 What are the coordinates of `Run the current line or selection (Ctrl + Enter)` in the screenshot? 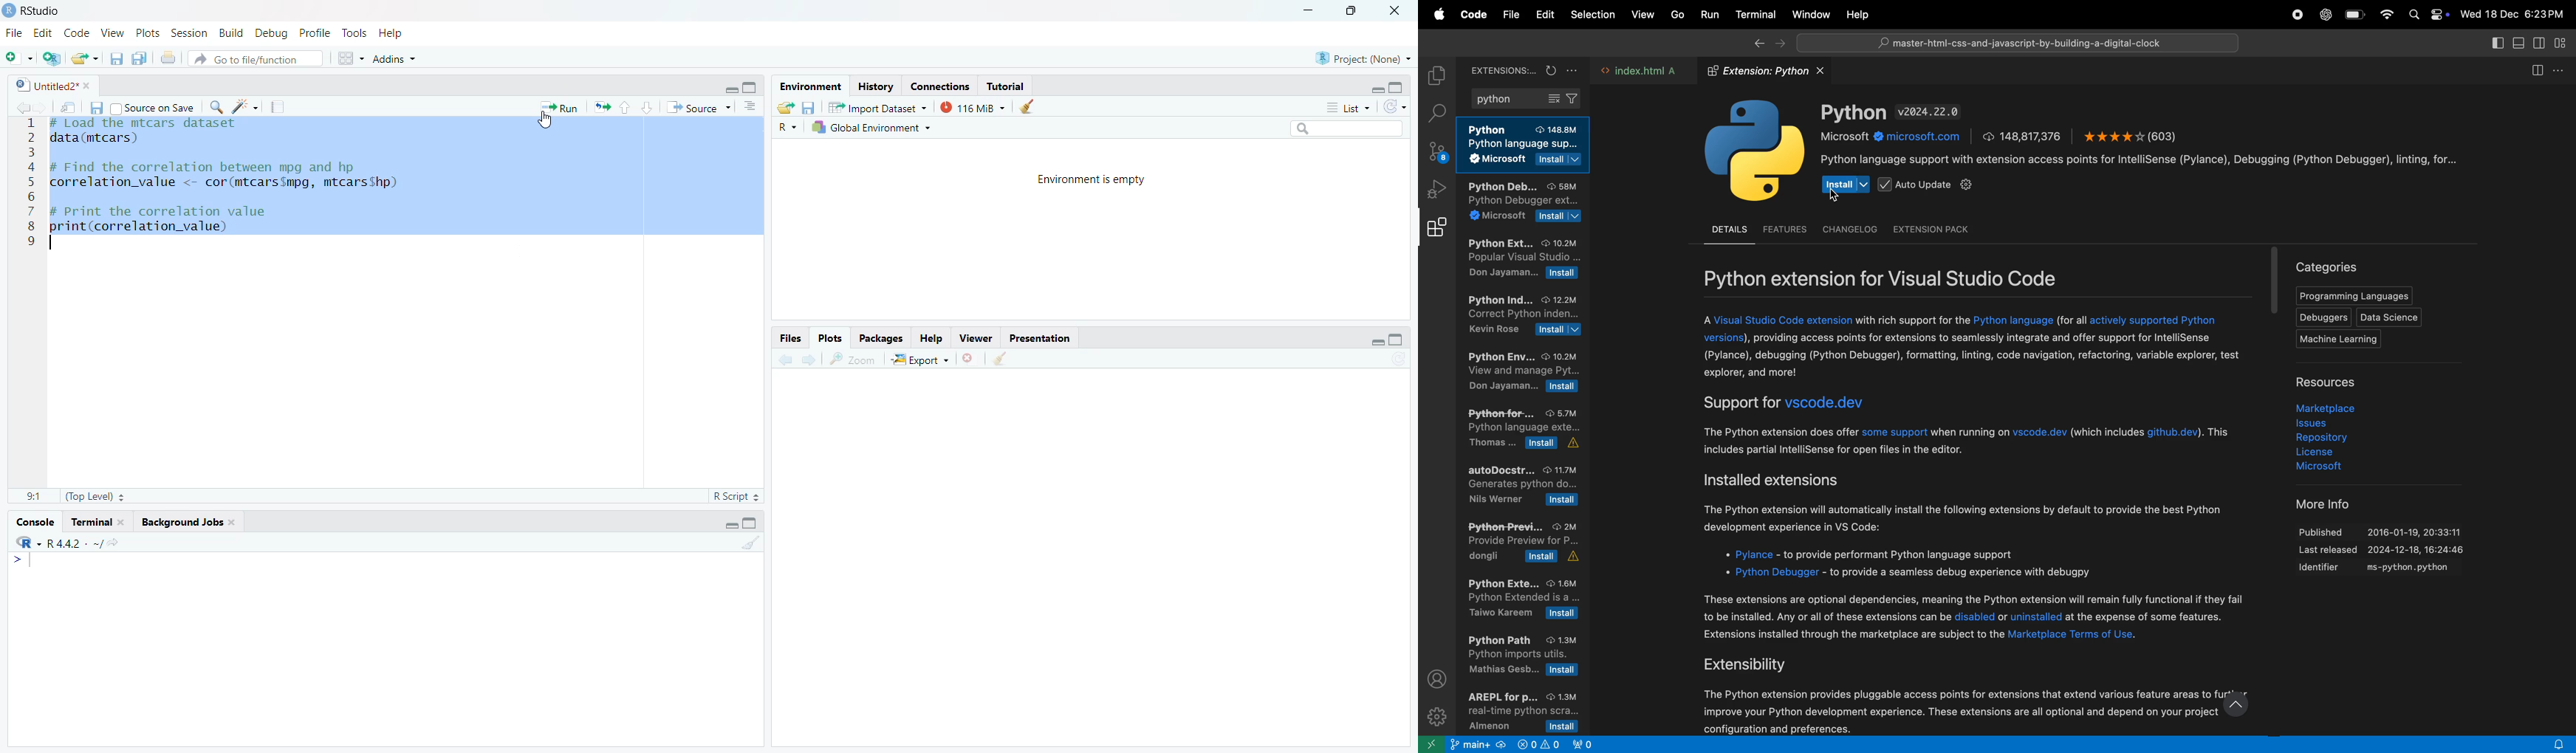 It's located at (561, 106).